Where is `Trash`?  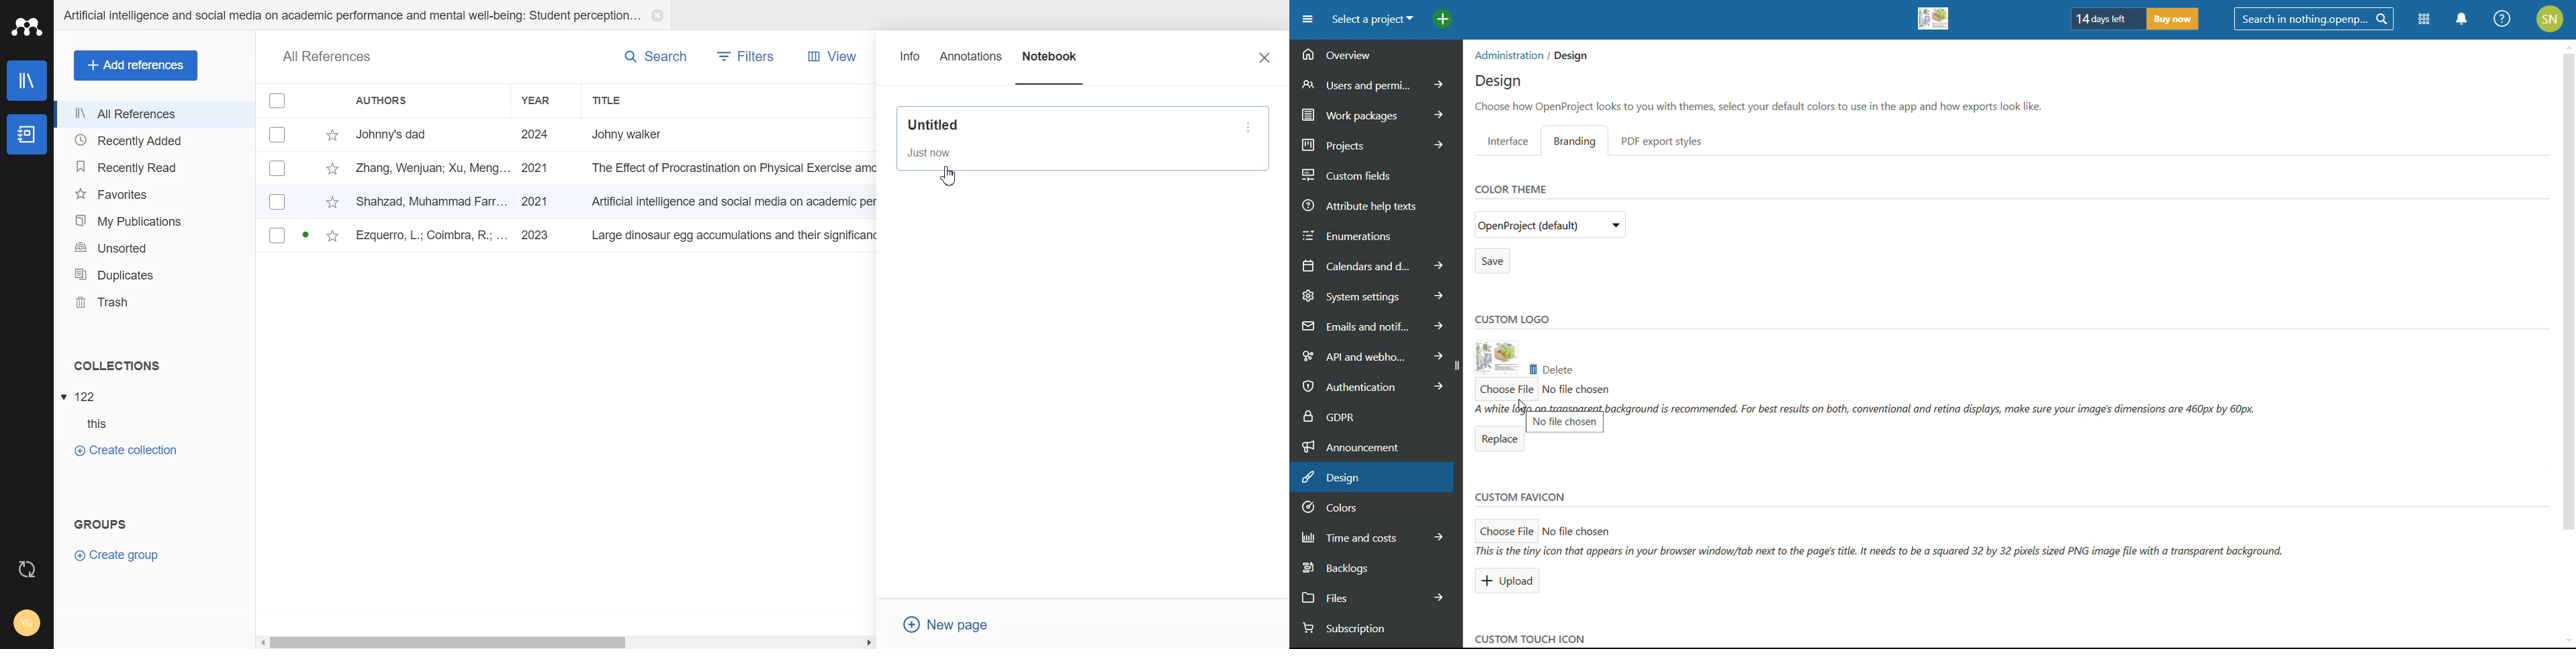 Trash is located at coordinates (154, 302).